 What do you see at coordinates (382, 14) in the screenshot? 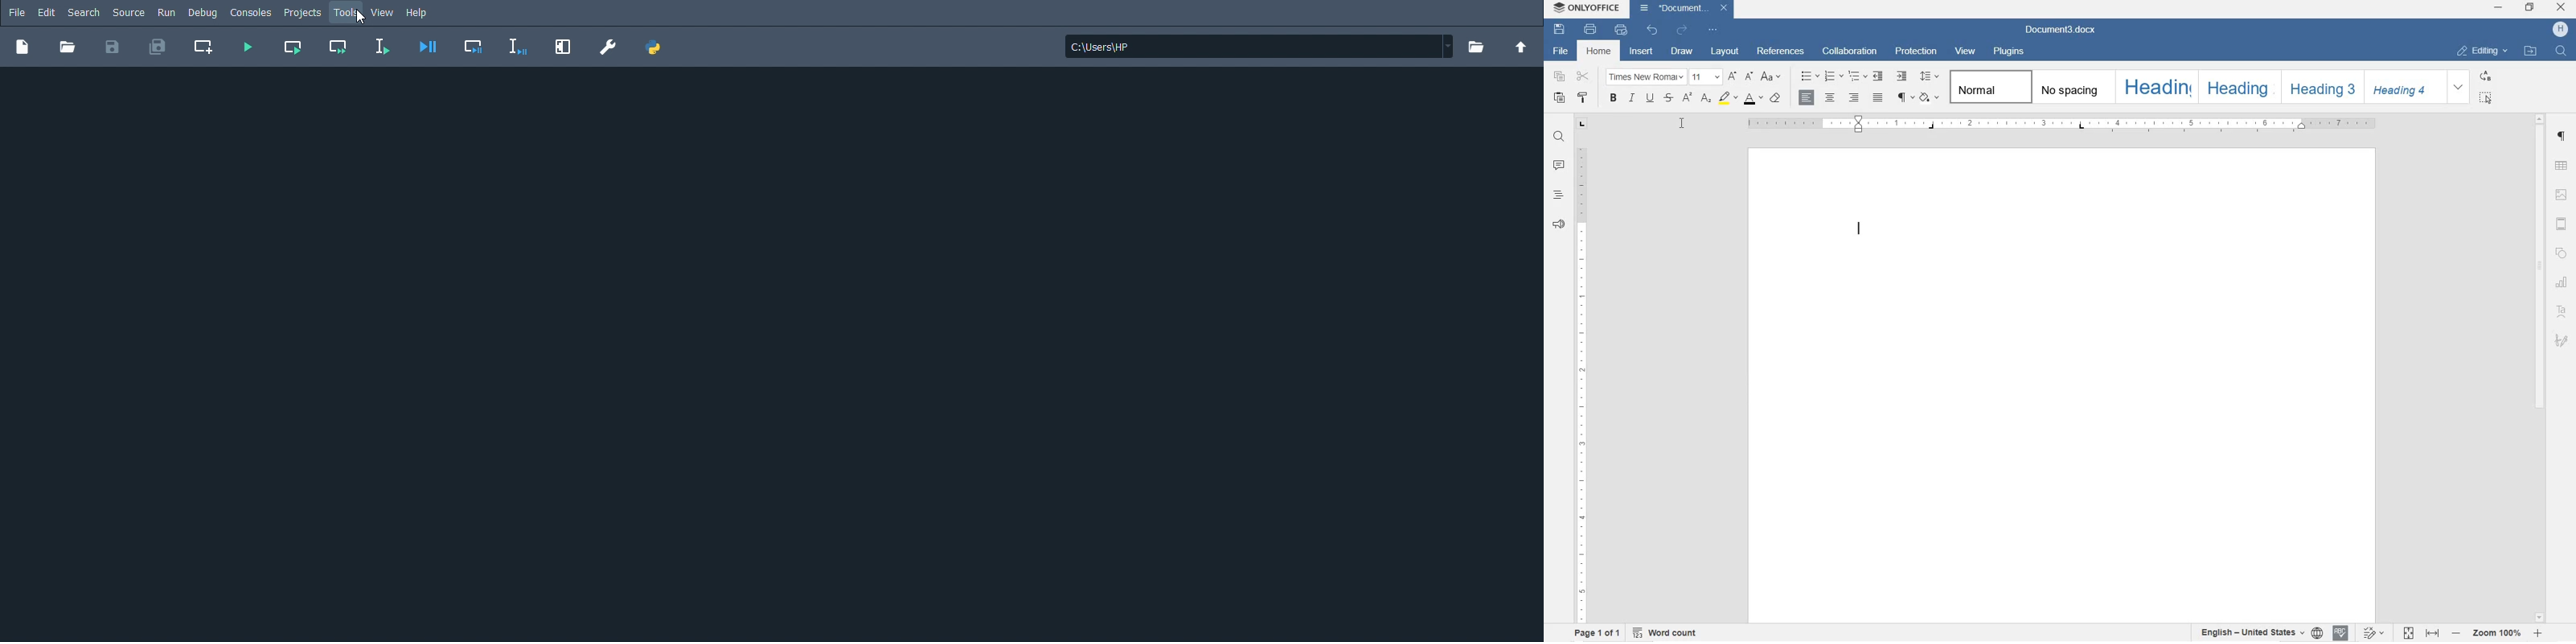
I see `View` at bounding box center [382, 14].